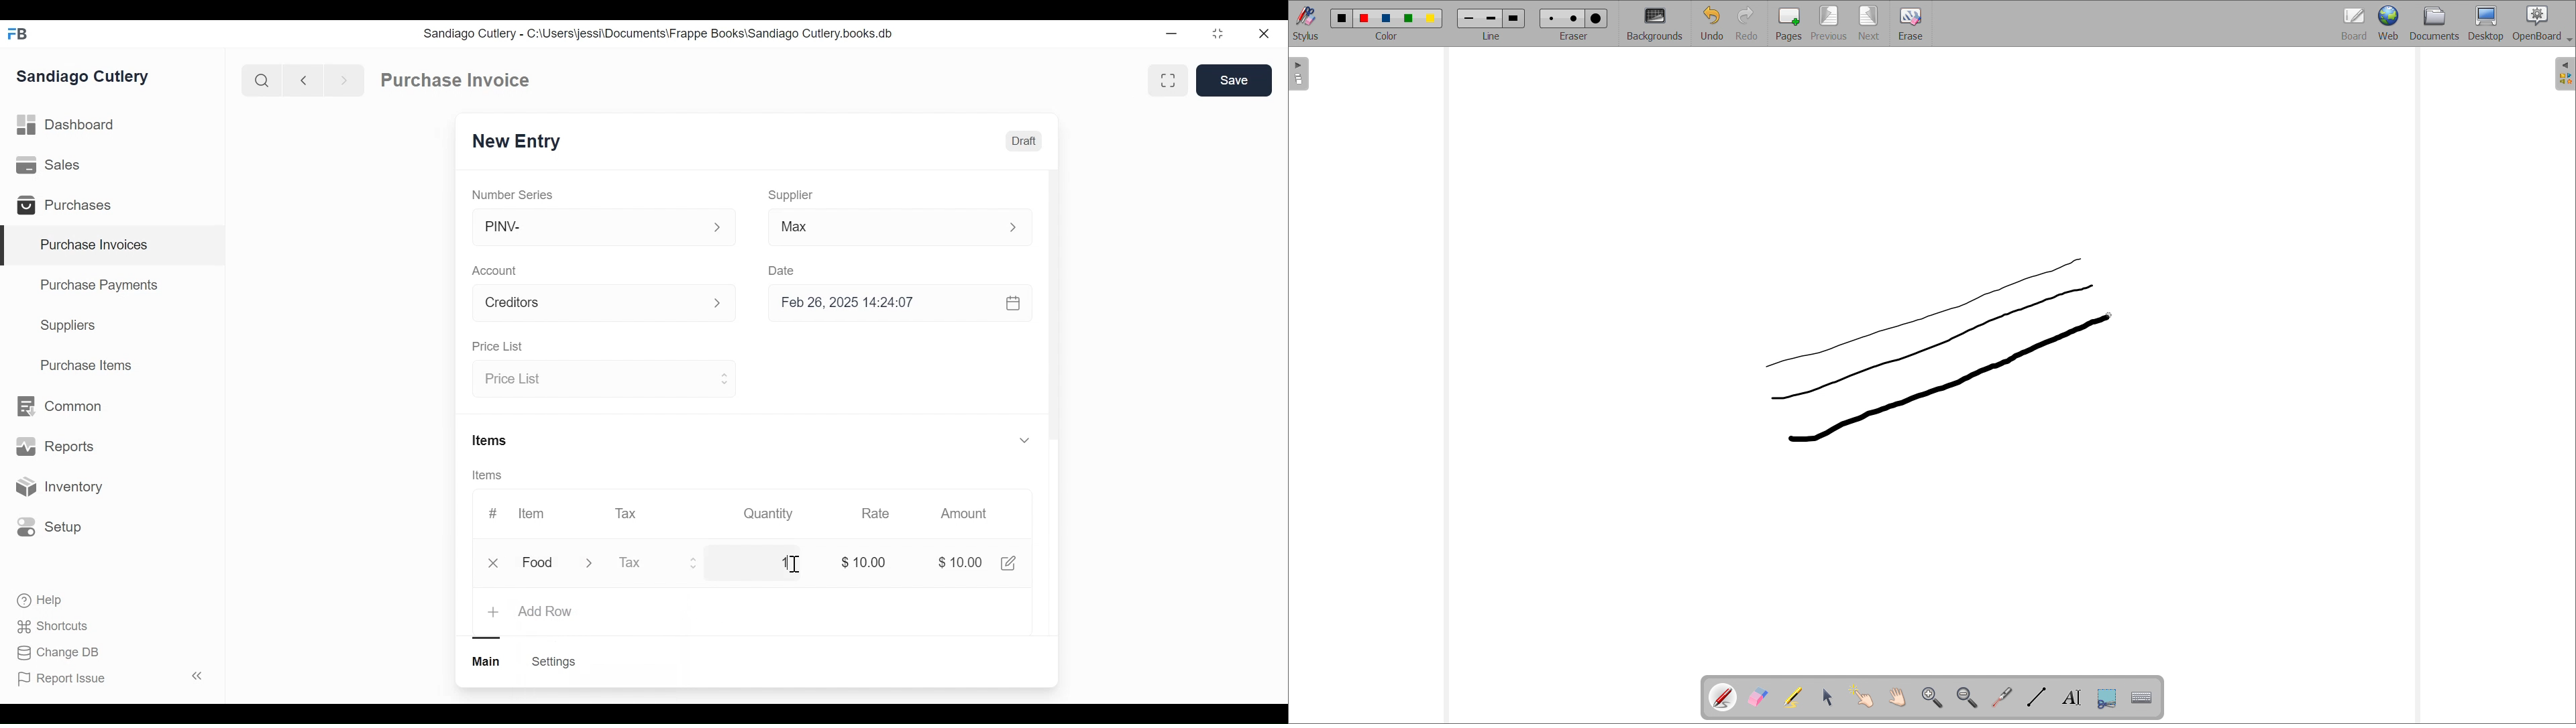 This screenshot has height=728, width=2576. Describe the element at coordinates (514, 194) in the screenshot. I see `Number Series` at that location.